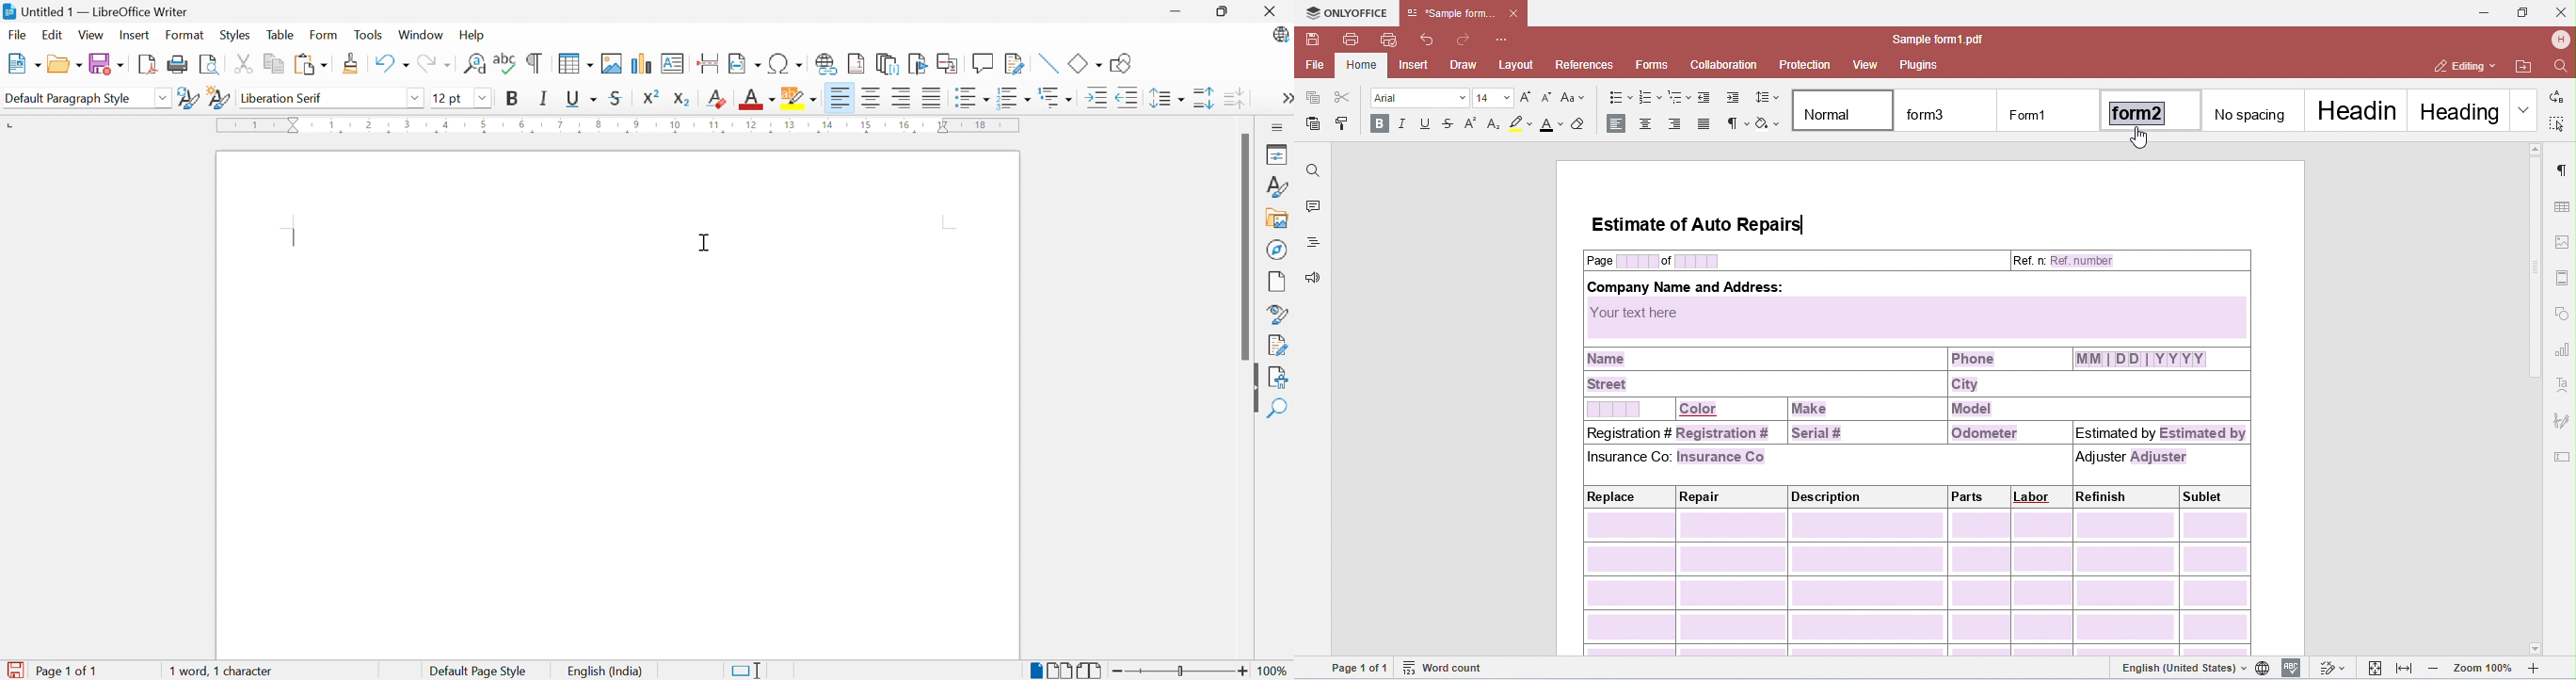 Image resolution: width=2576 pixels, height=700 pixels. I want to click on Open, so click(66, 64).